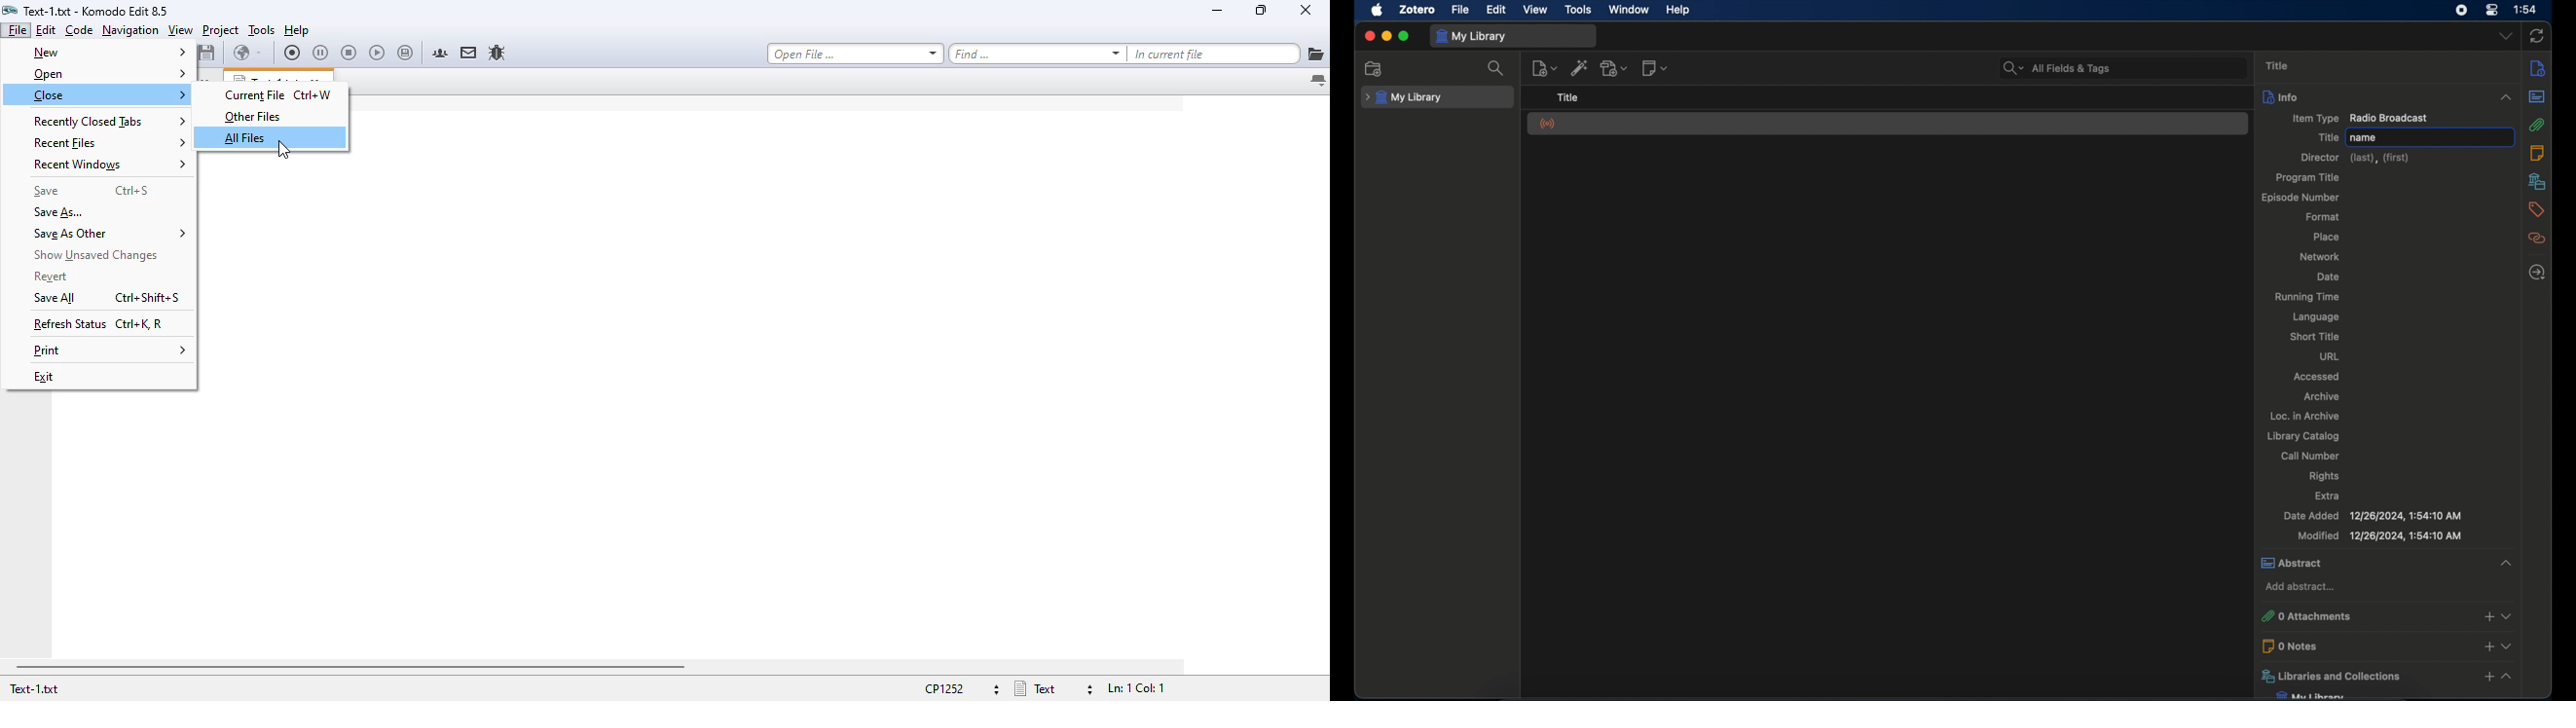 This screenshot has height=728, width=2576. Describe the element at coordinates (96, 11) in the screenshot. I see `text-1` at that location.